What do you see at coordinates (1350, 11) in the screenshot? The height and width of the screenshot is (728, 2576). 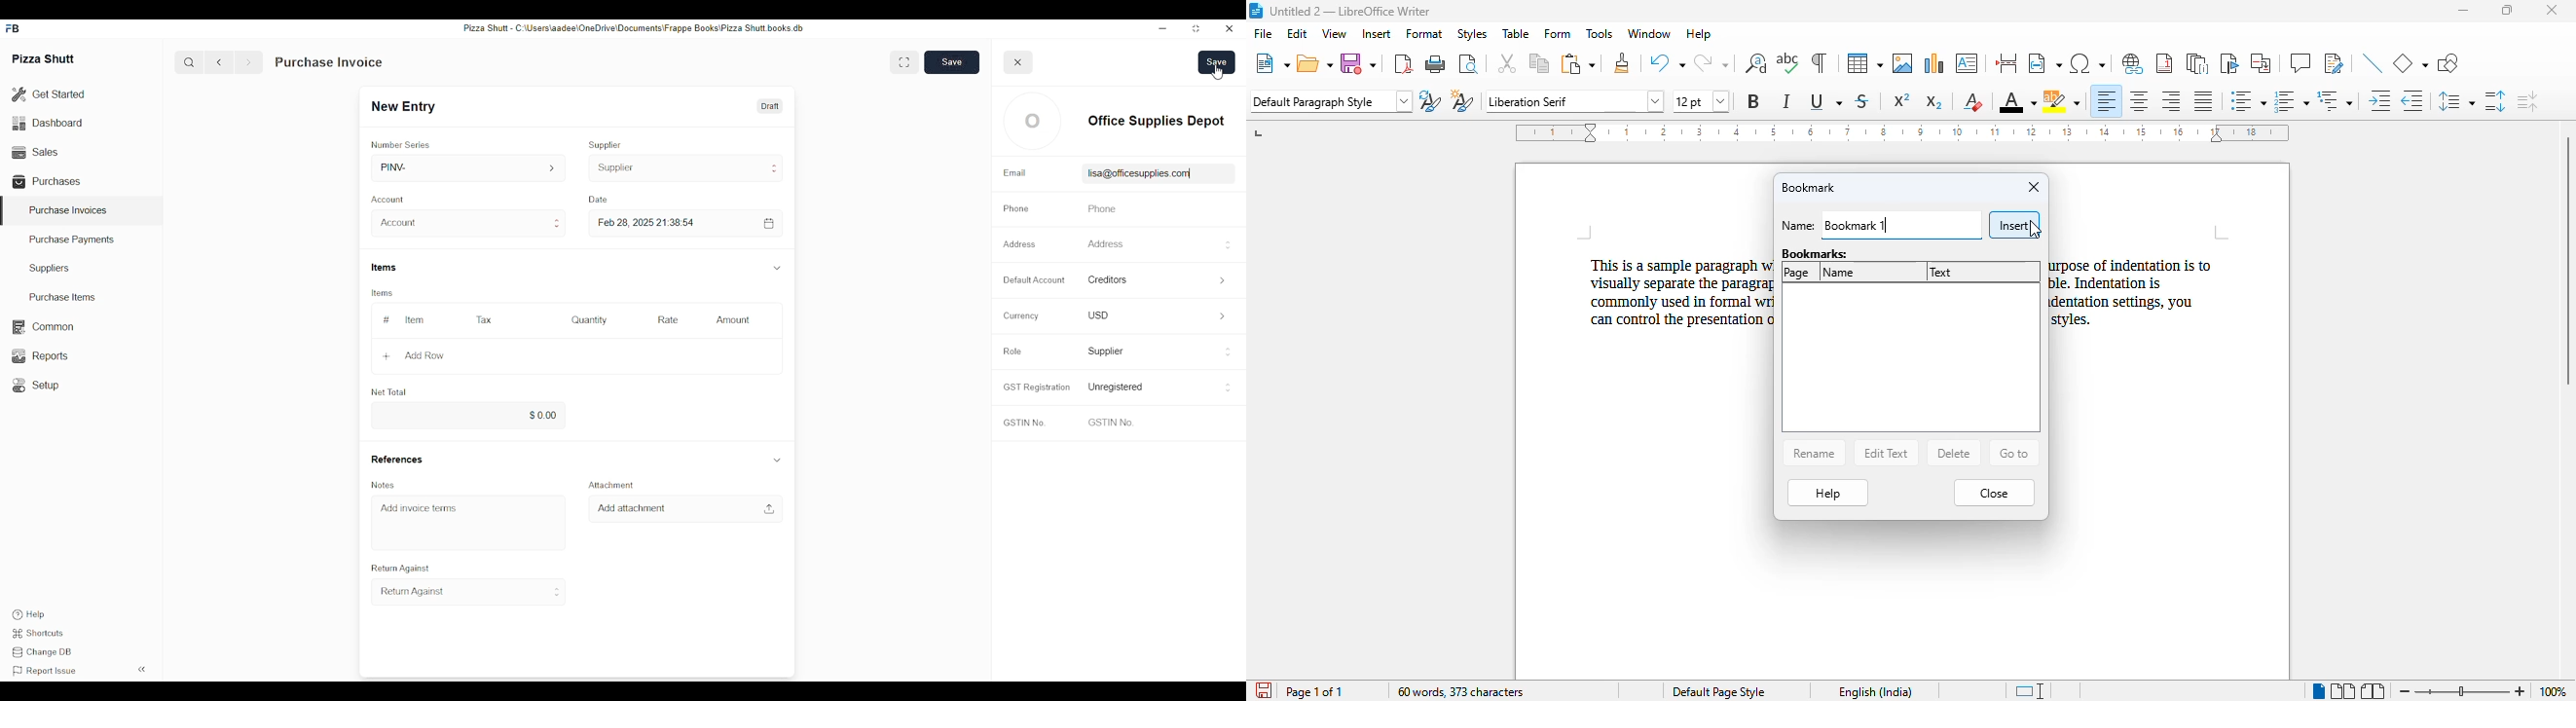 I see `title` at bounding box center [1350, 11].